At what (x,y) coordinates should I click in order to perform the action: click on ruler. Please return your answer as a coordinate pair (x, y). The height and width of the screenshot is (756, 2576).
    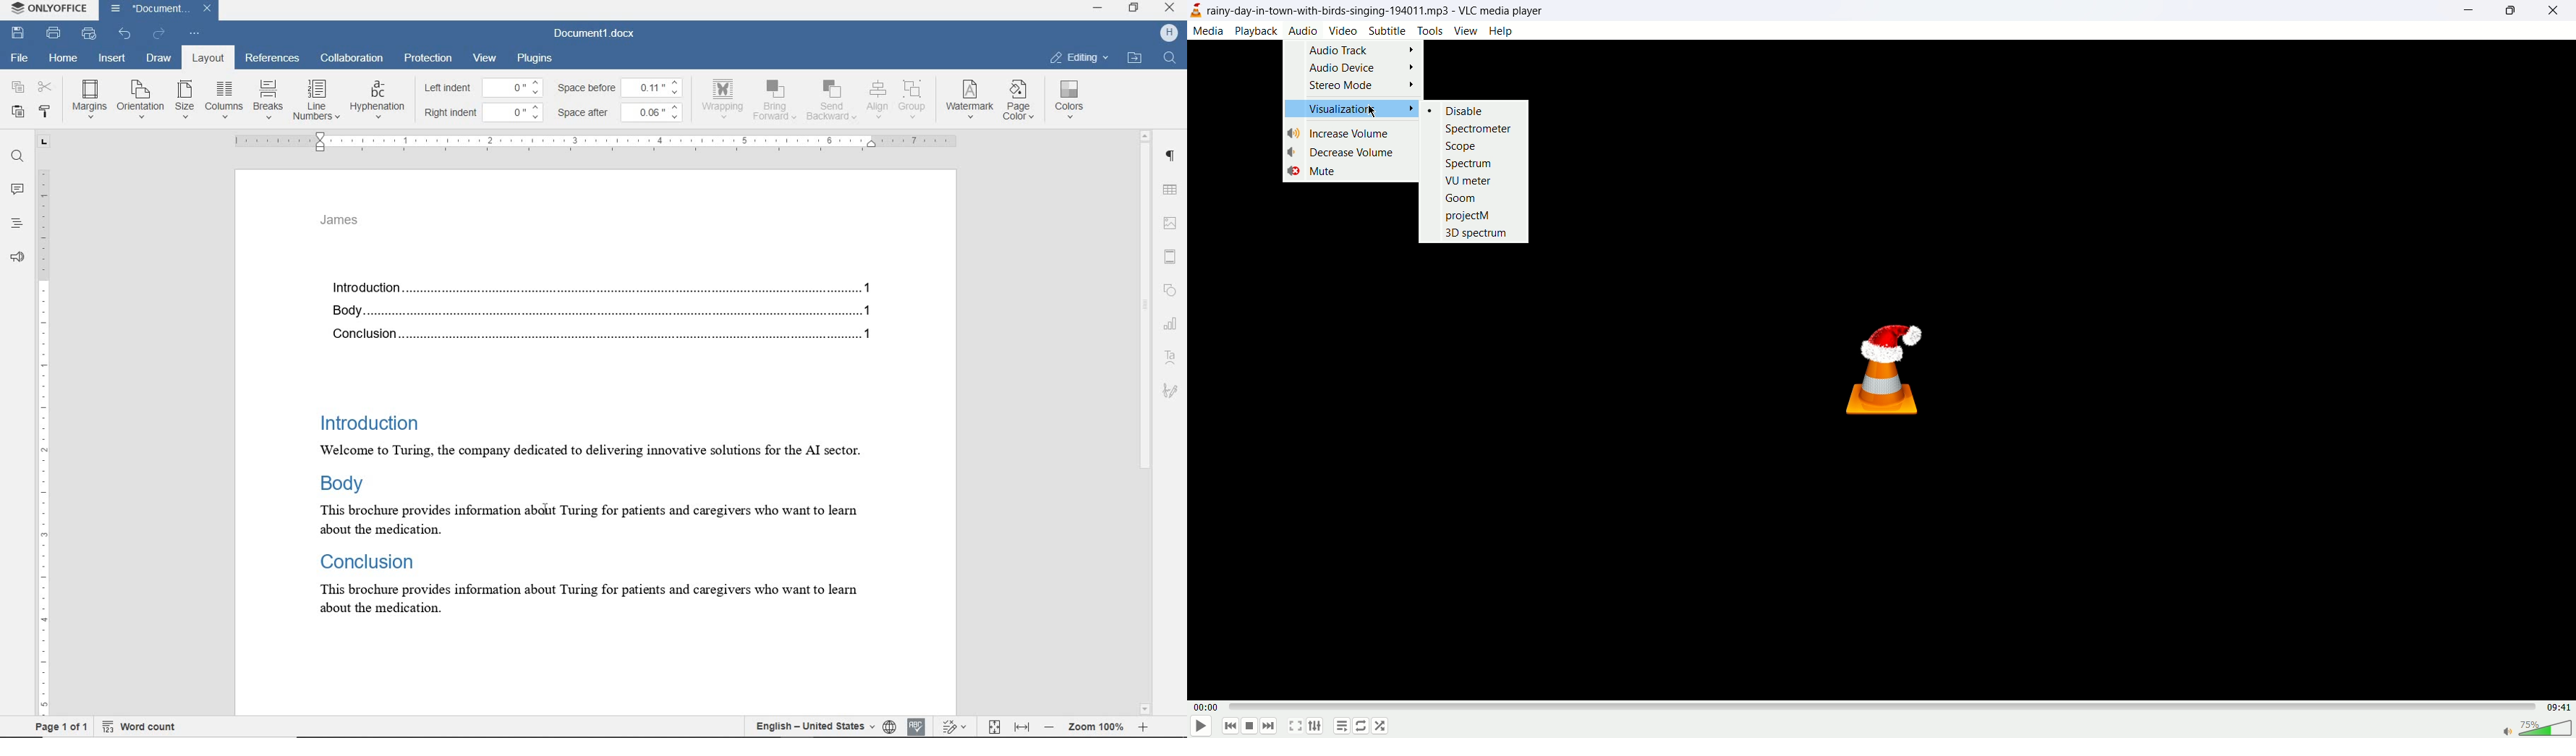
    Looking at the image, I should click on (43, 424).